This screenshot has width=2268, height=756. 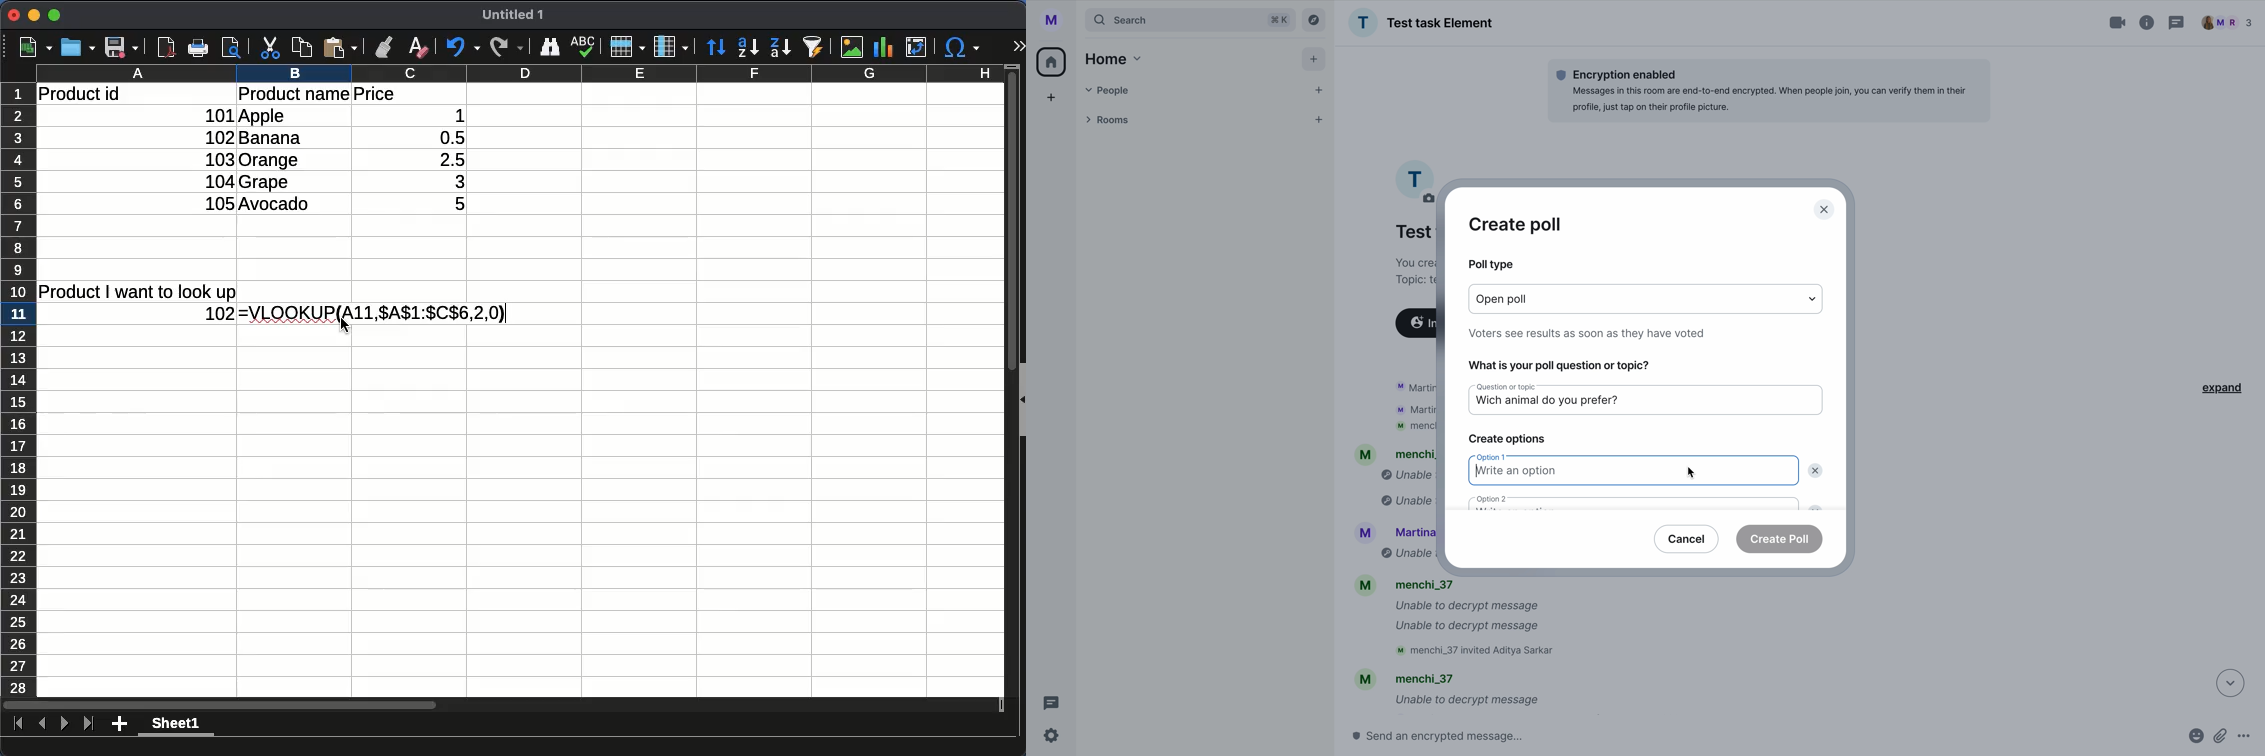 I want to click on product I want to look up, so click(x=137, y=292).